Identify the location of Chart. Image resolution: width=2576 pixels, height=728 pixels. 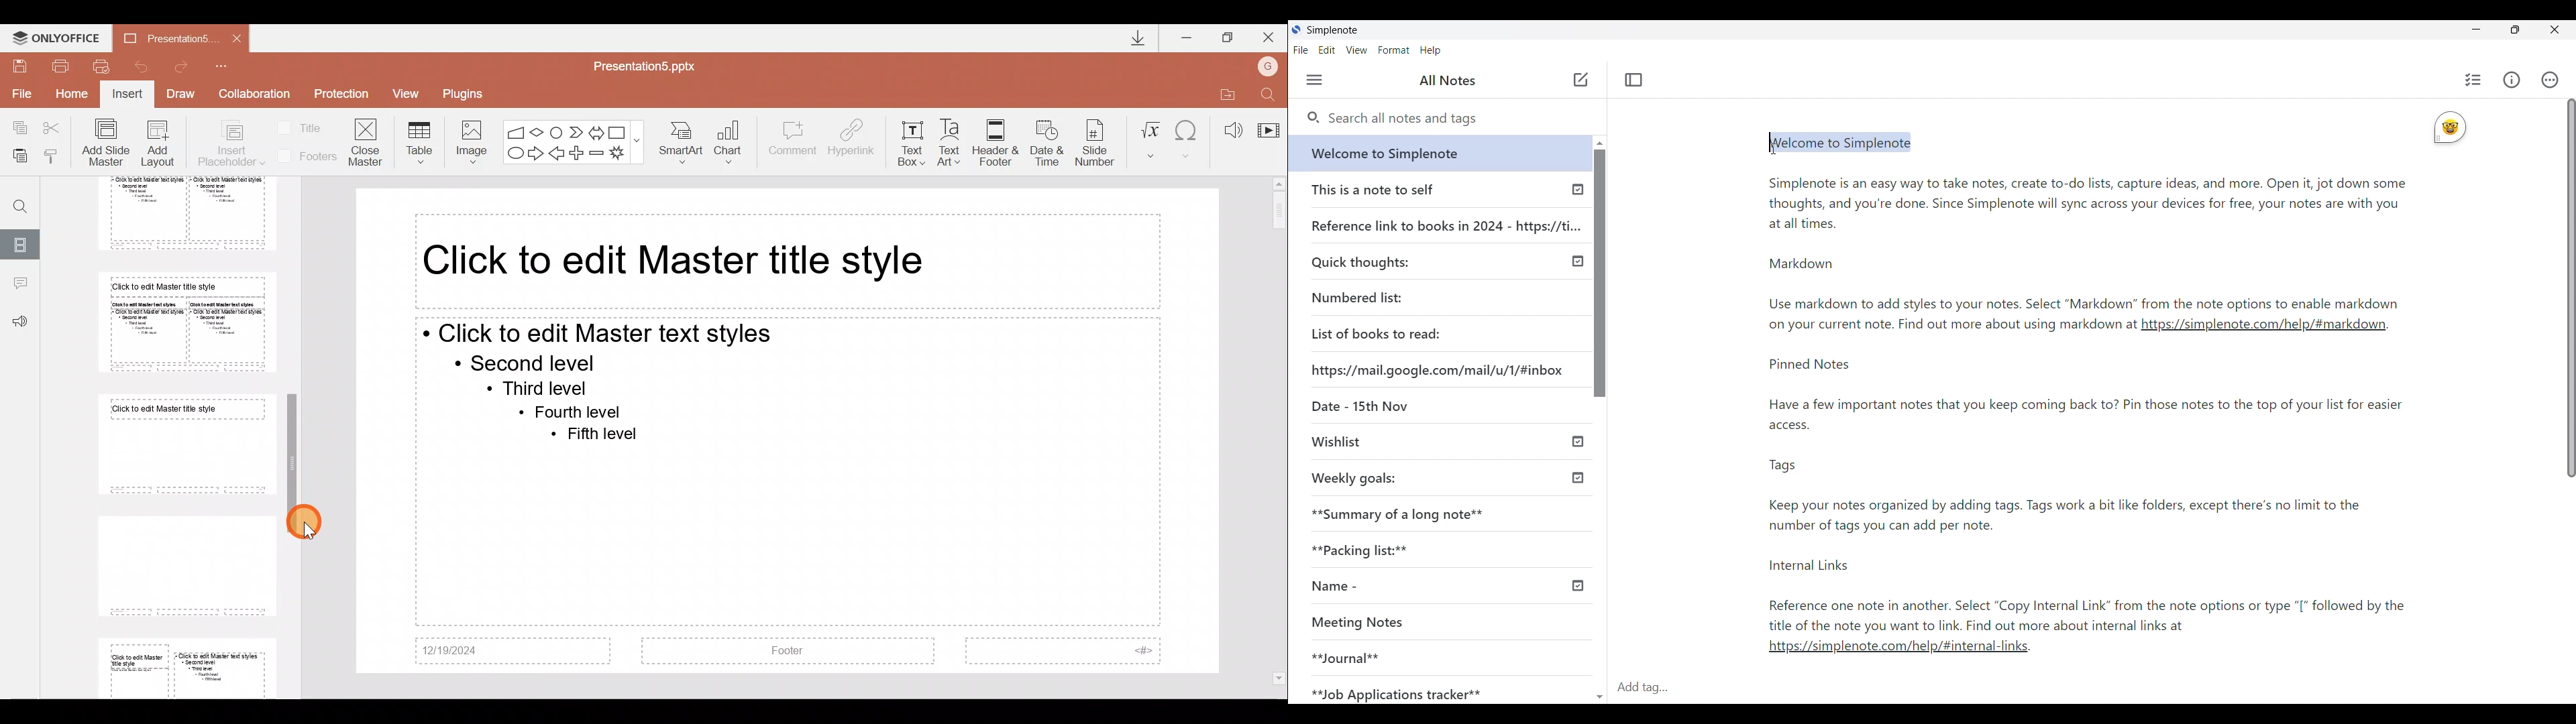
(737, 143).